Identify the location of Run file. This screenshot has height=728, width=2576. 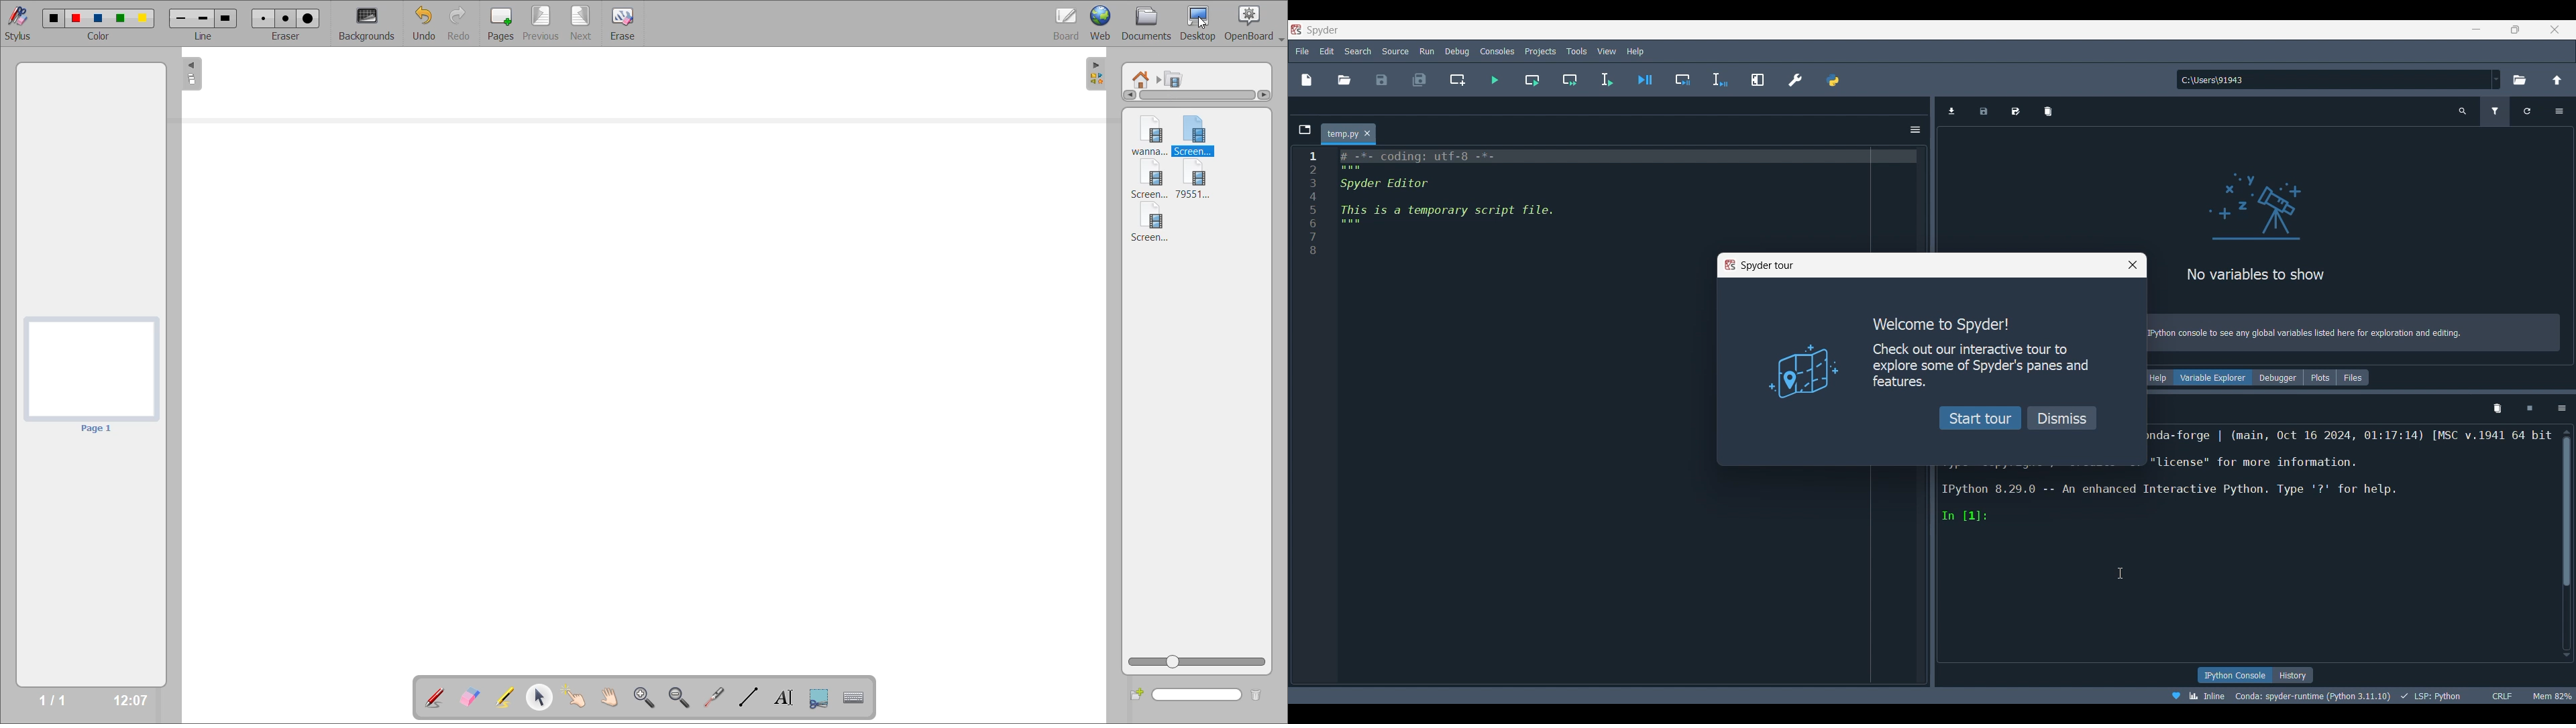
(1495, 80).